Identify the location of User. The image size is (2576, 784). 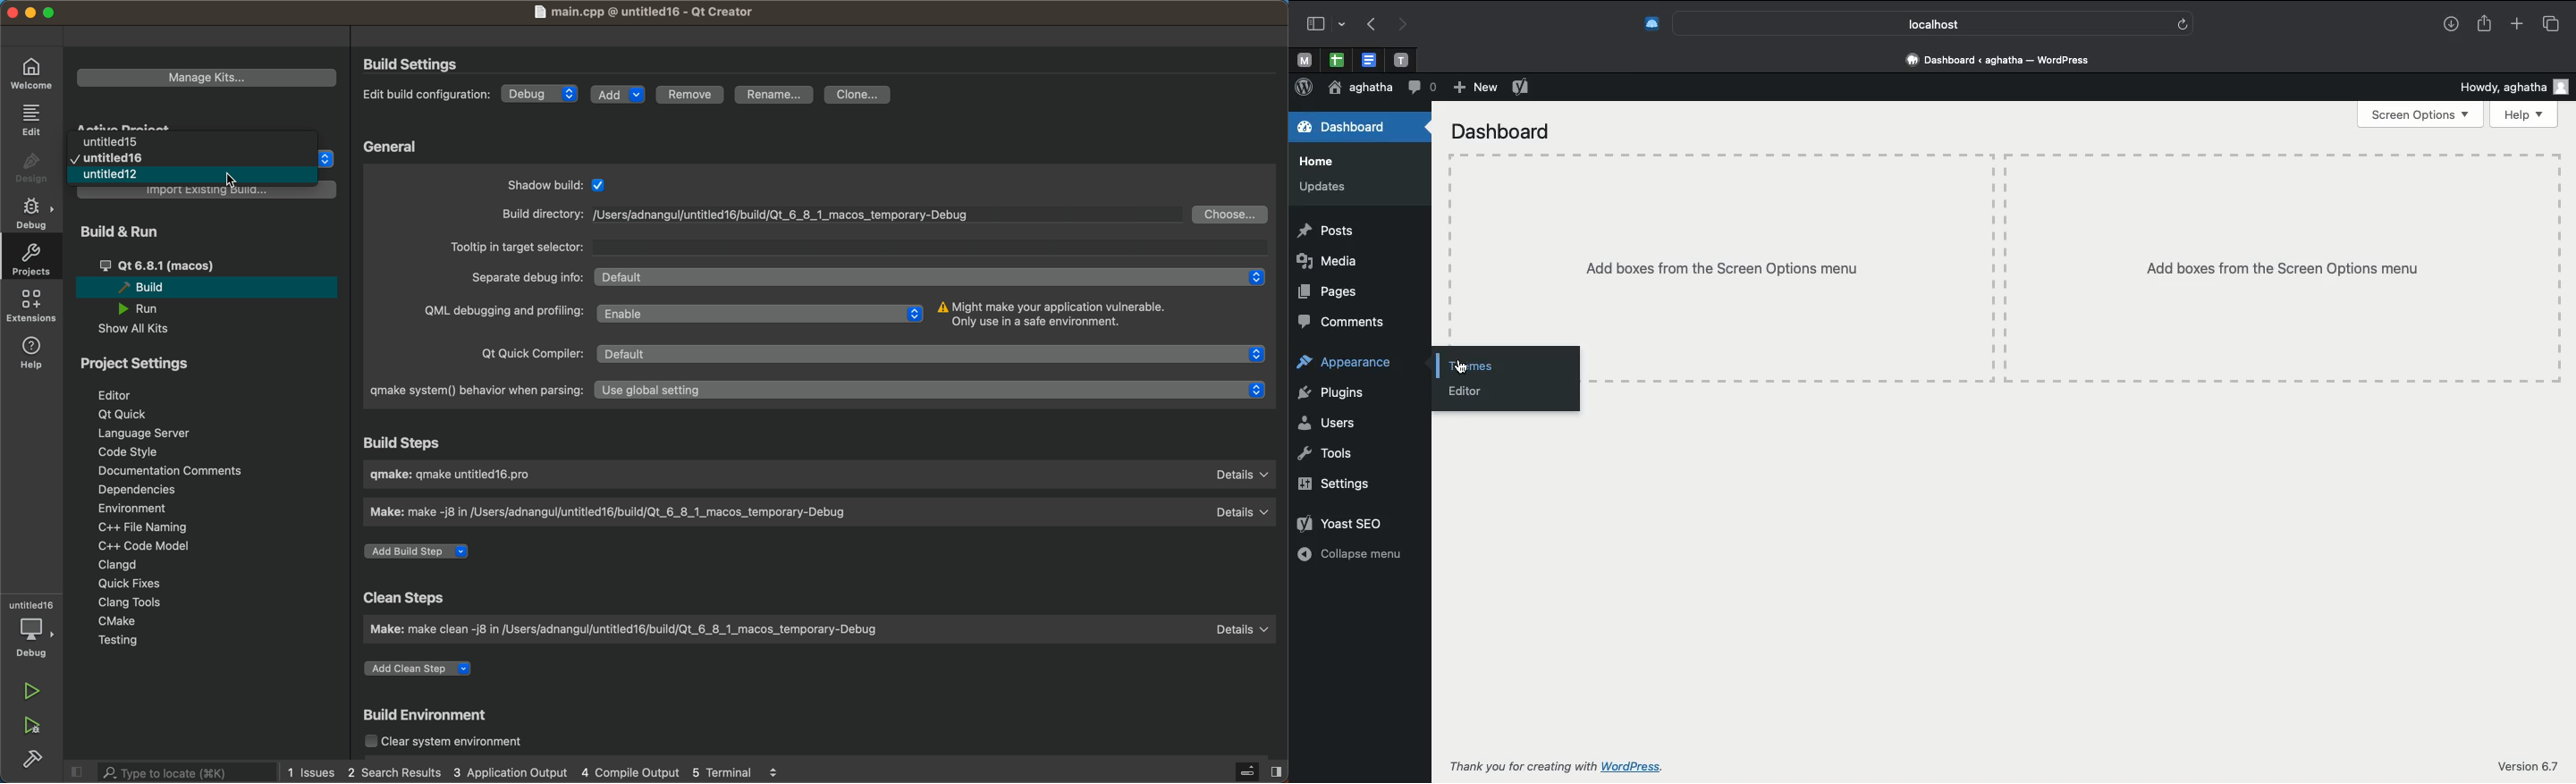
(1357, 88).